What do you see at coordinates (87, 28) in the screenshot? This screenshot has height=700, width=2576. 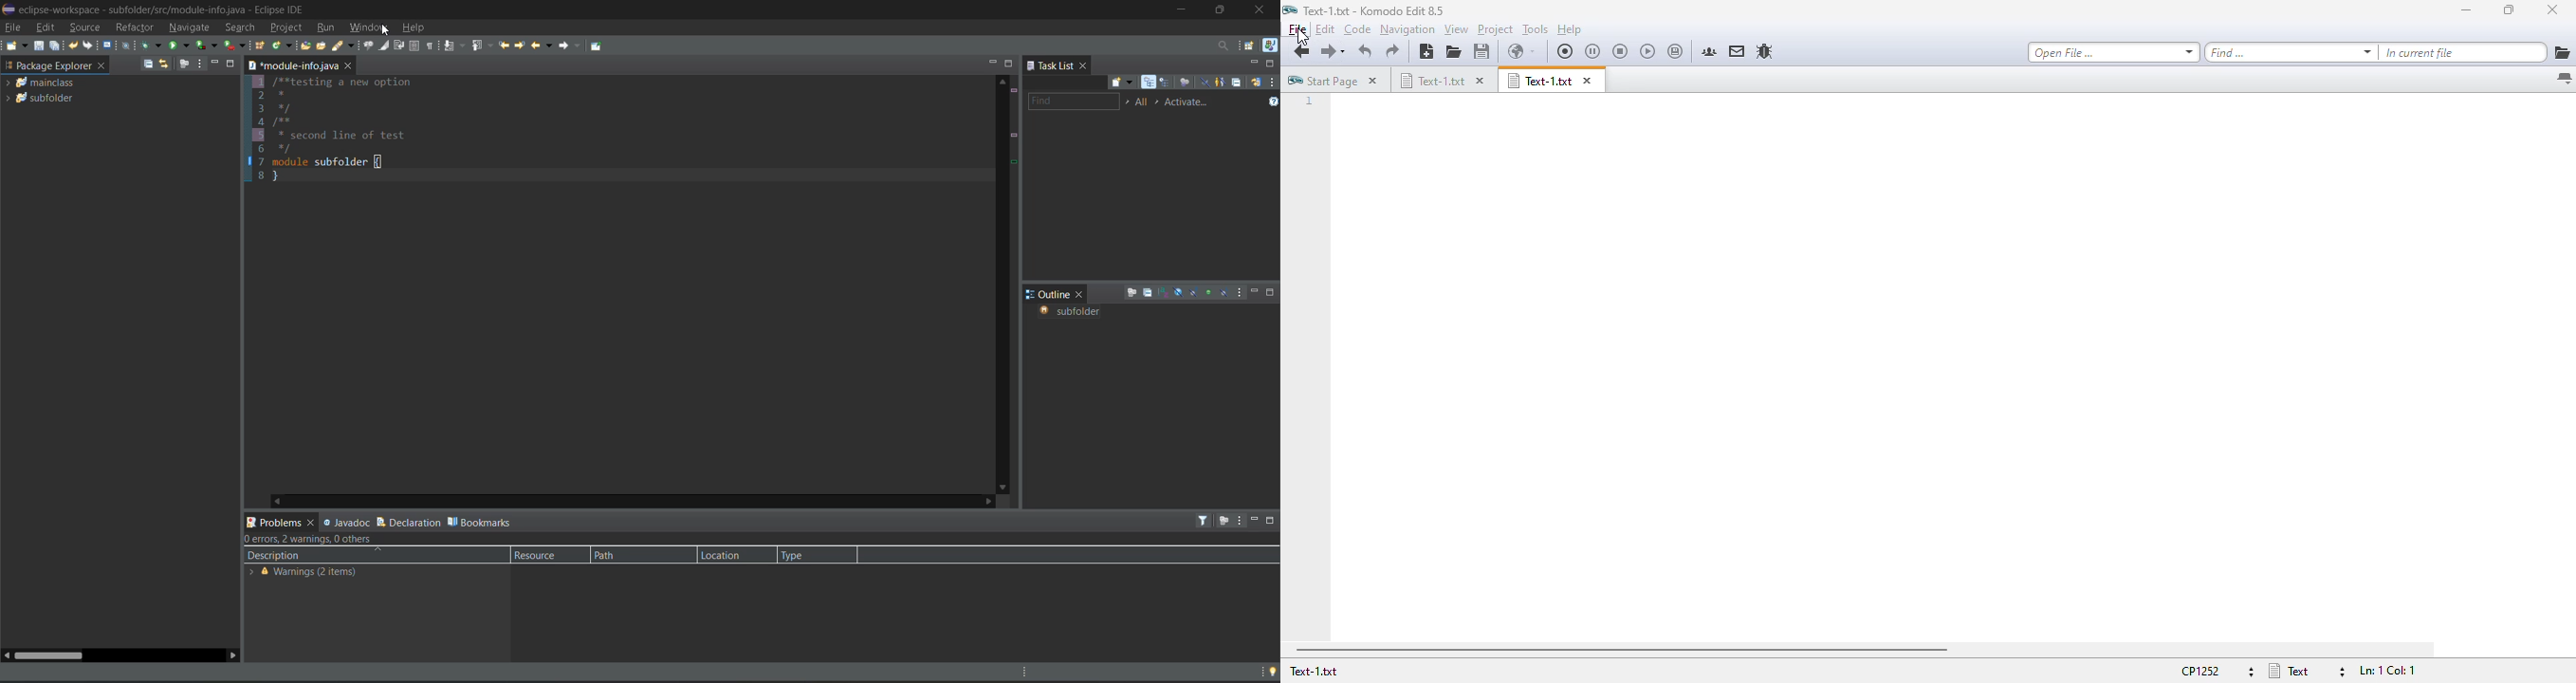 I see `source` at bounding box center [87, 28].